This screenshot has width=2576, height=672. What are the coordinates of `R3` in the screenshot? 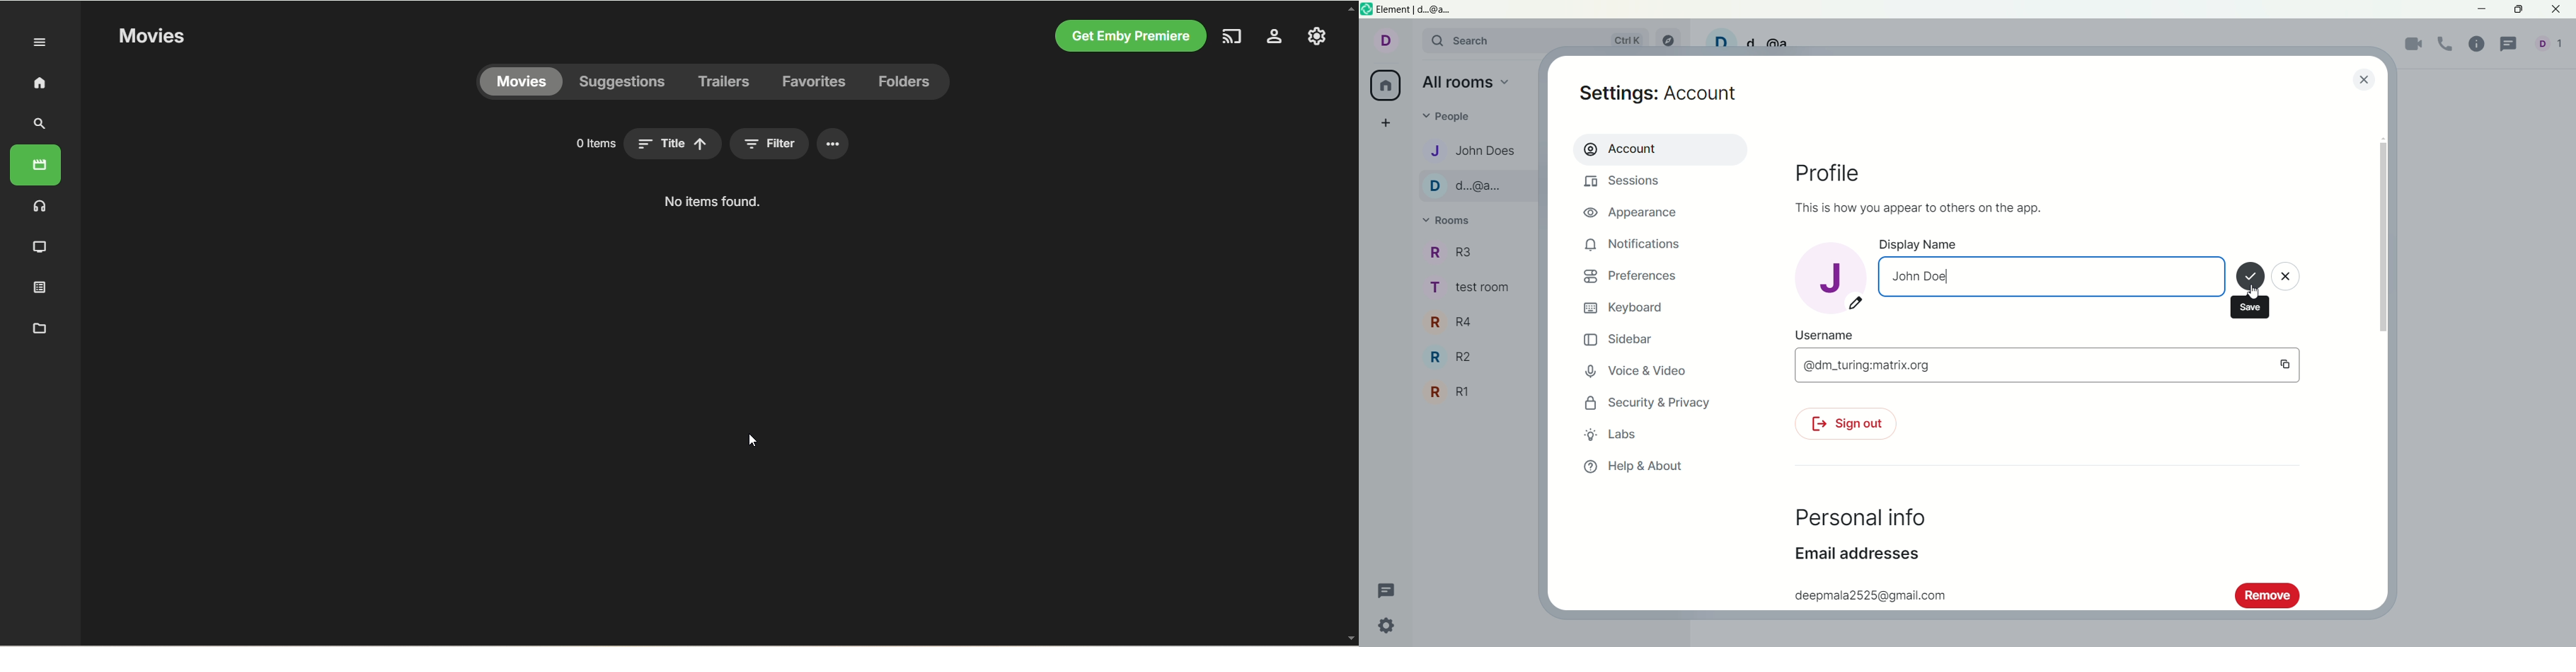 It's located at (1460, 252).